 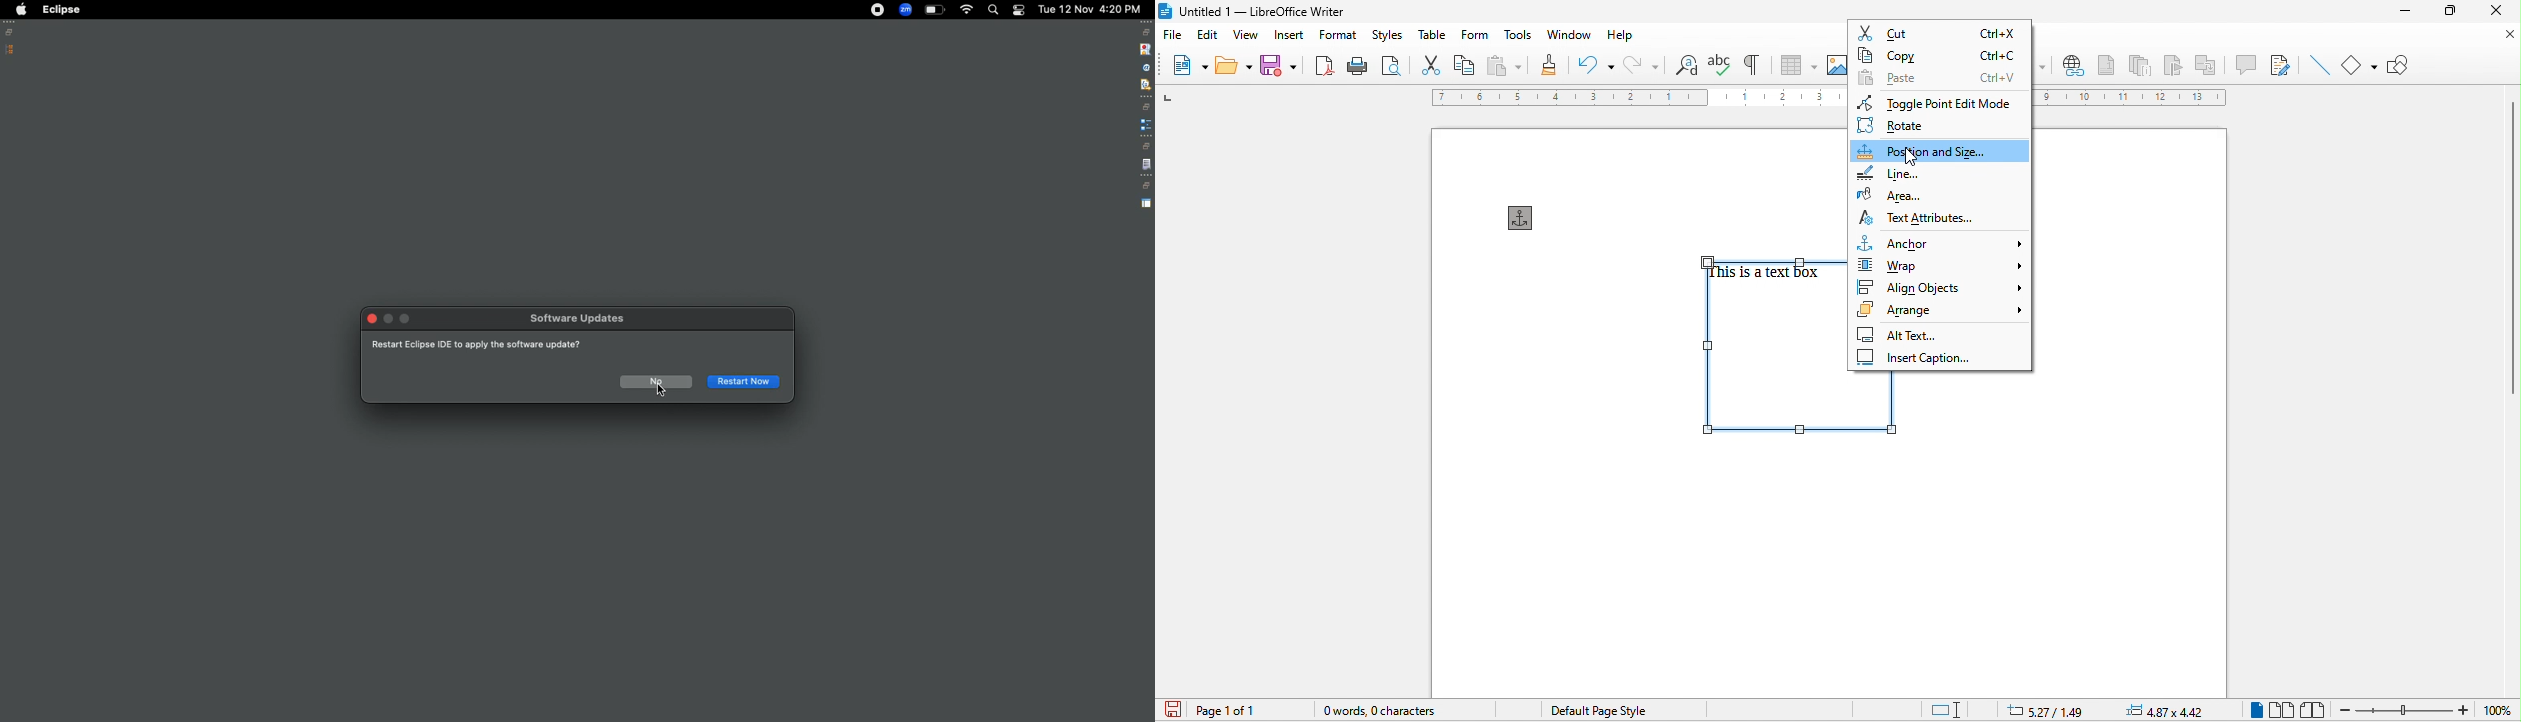 What do you see at coordinates (1525, 218) in the screenshot?
I see `anchor` at bounding box center [1525, 218].